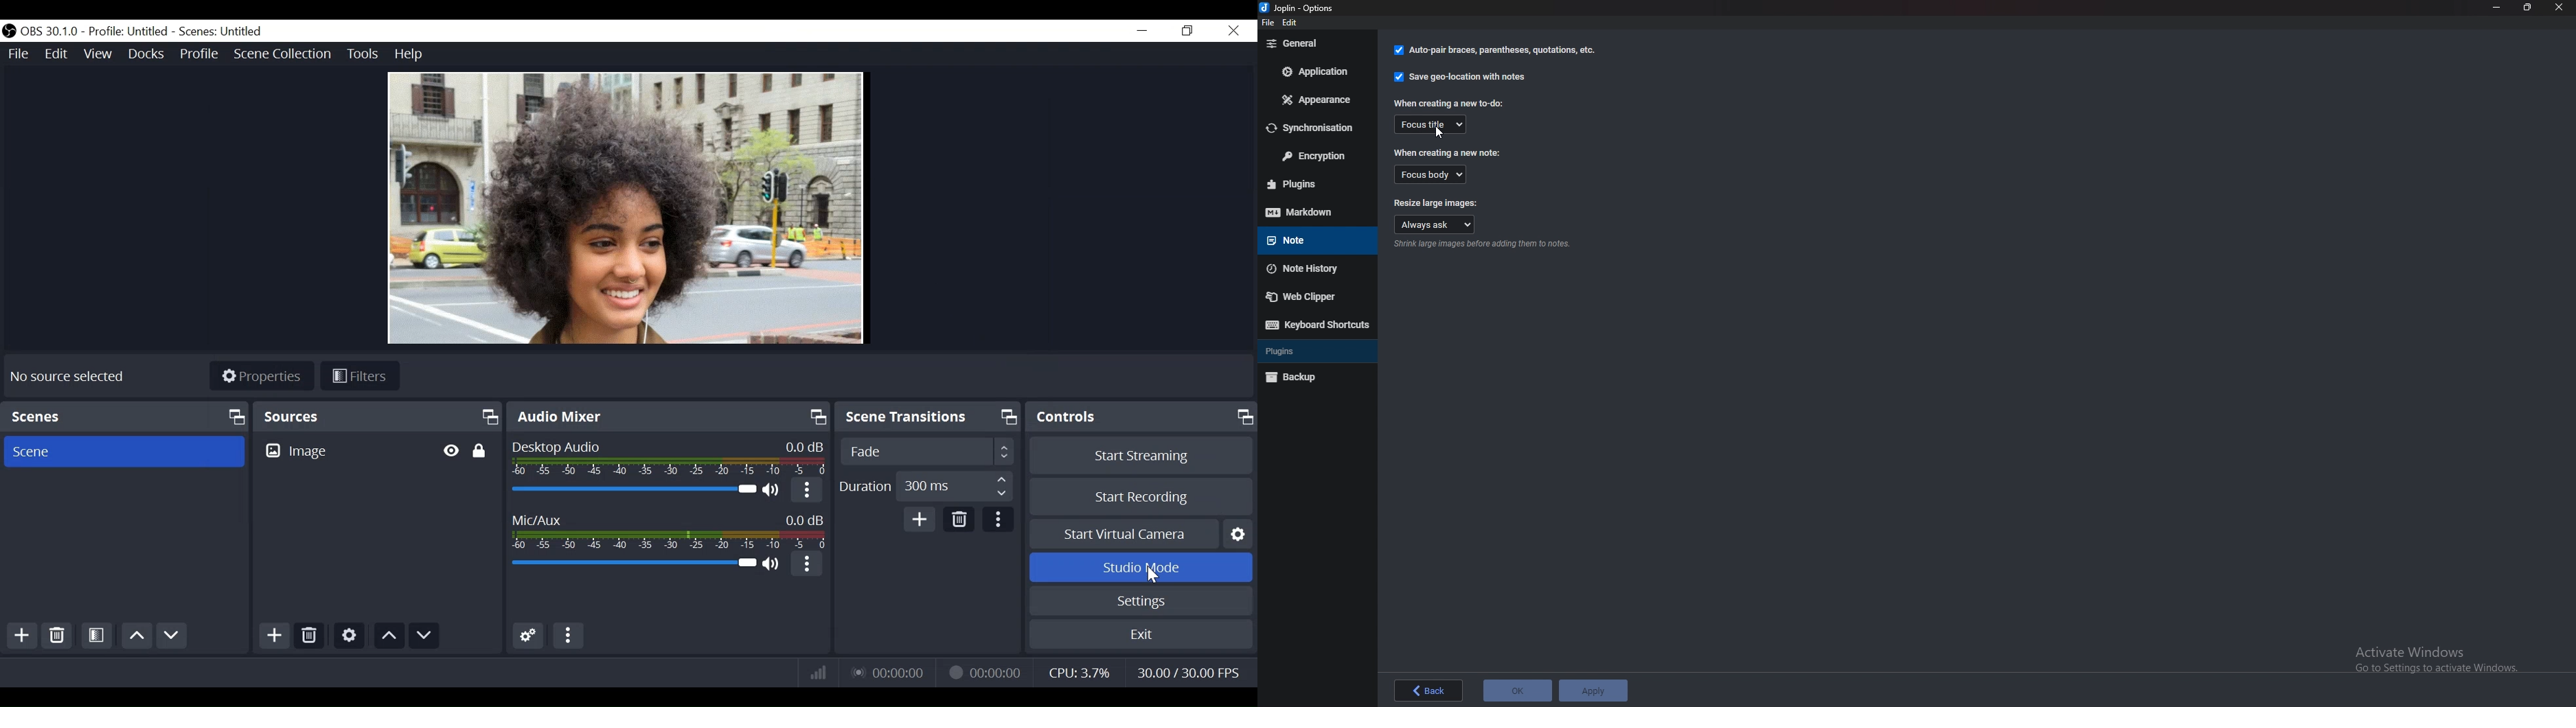  Describe the element at coordinates (1314, 349) in the screenshot. I see `plugins` at that location.